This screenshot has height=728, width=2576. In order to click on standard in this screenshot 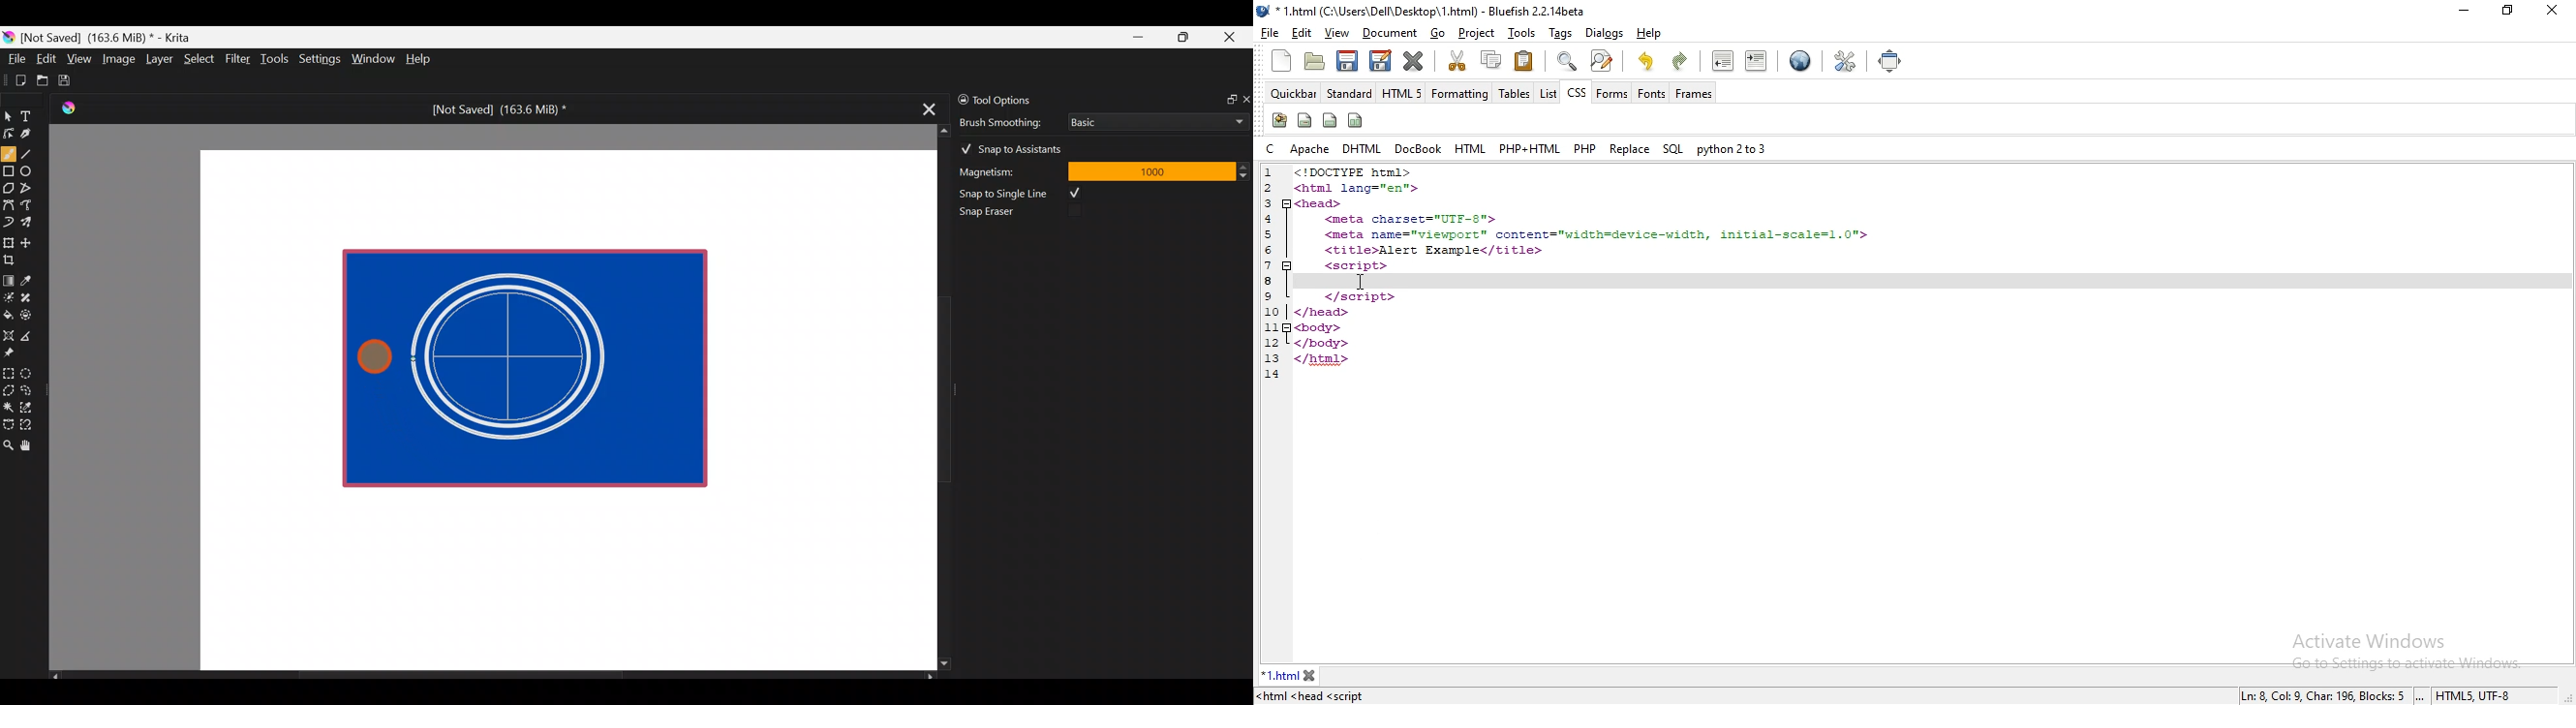, I will do `click(1351, 93)`.